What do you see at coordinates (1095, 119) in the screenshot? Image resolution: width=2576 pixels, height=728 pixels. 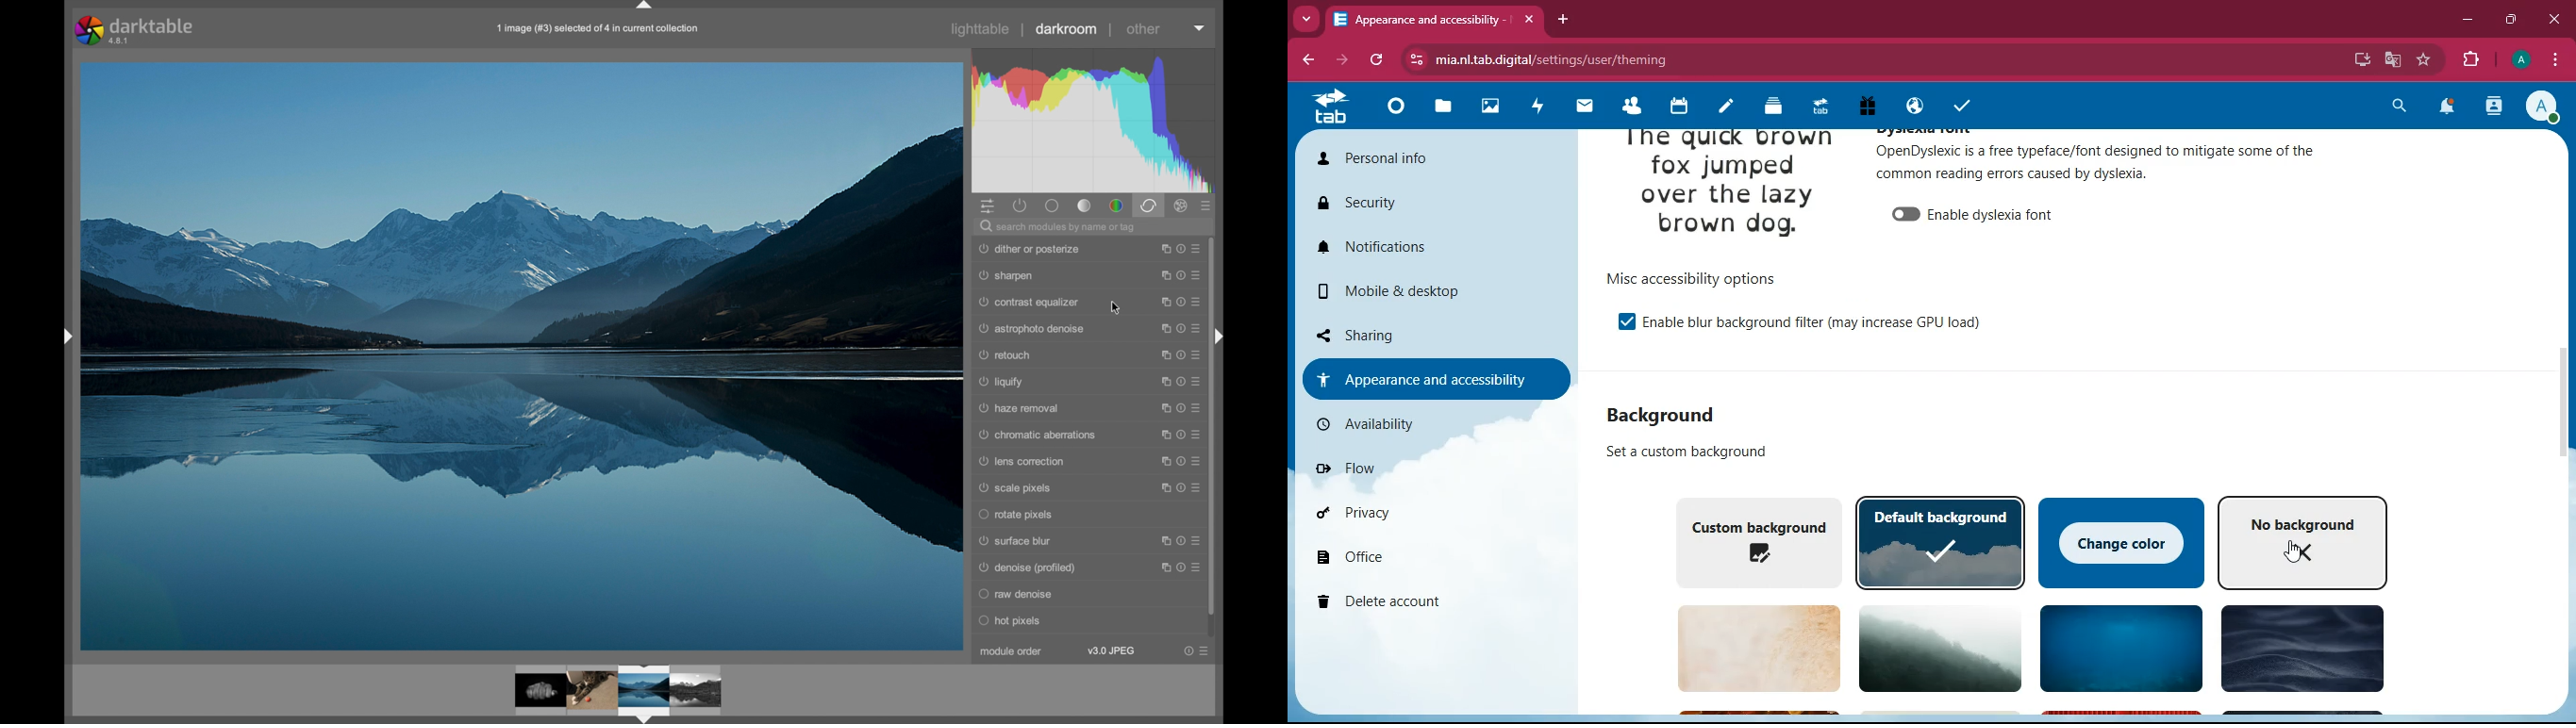 I see `histogram` at bounding box center [1095, 119].